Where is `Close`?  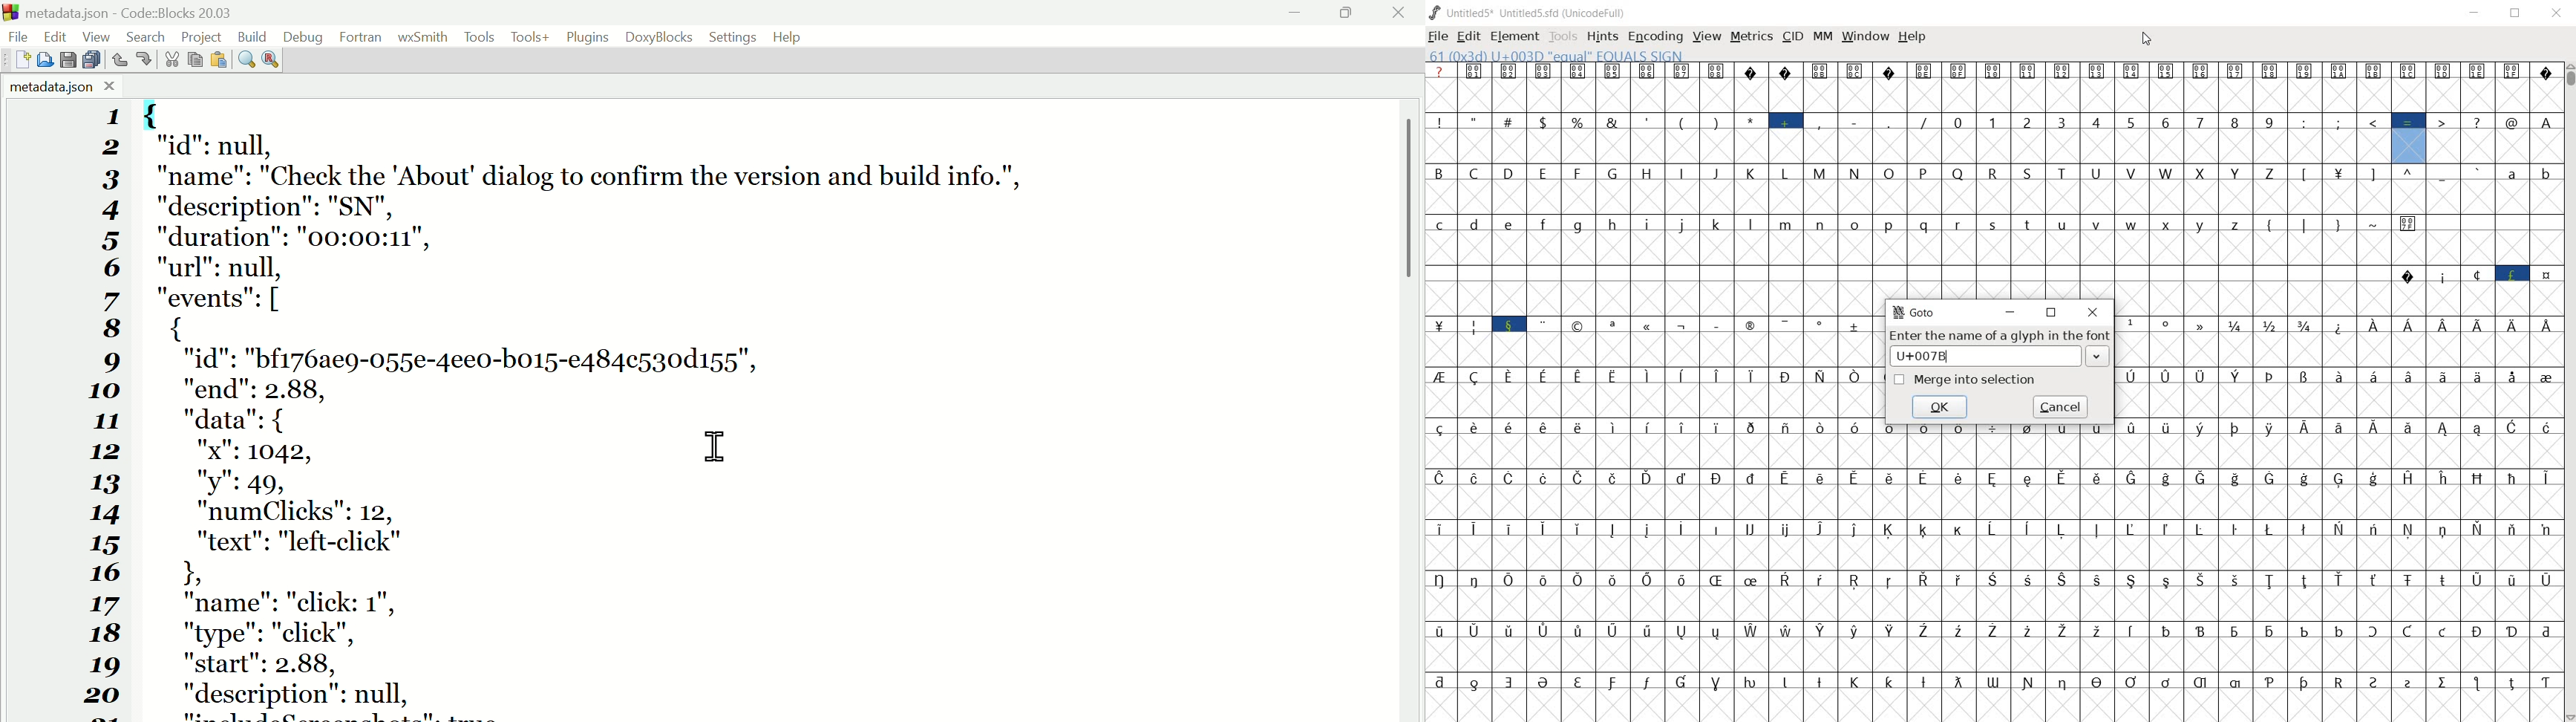 Close is located at coordinates (1399, 13).